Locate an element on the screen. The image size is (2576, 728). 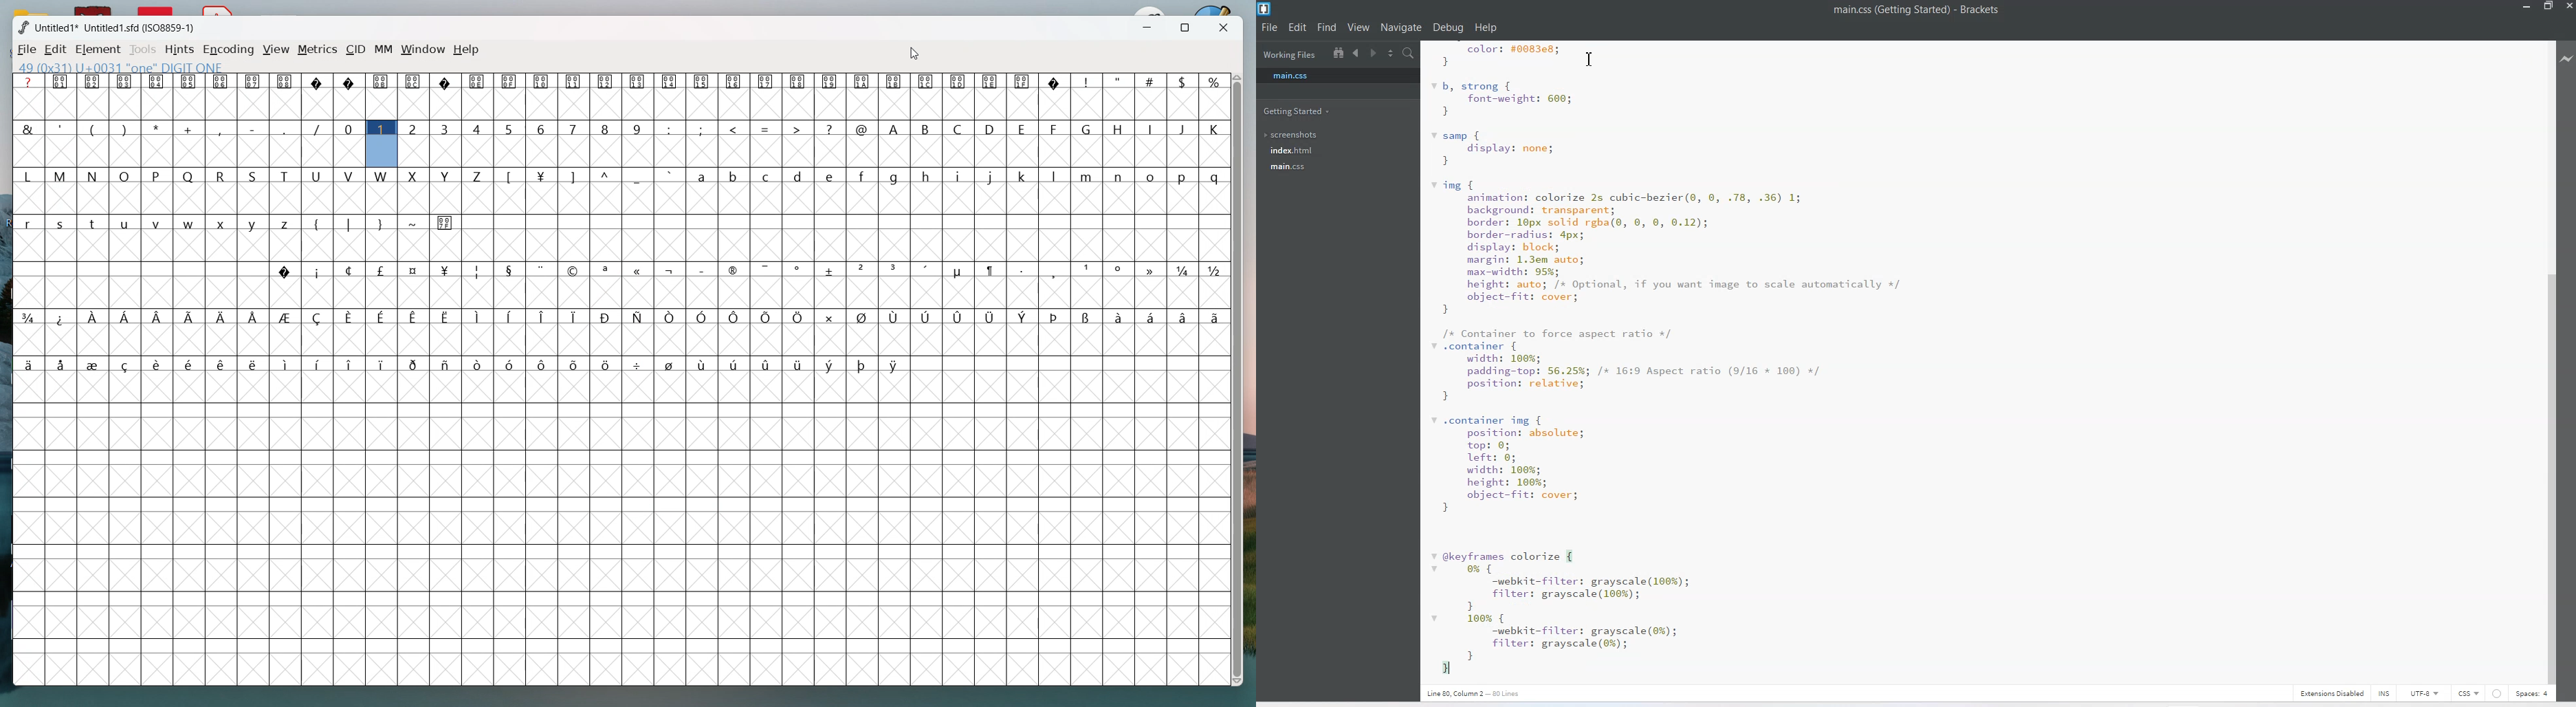
symbol is located at coordinates (190, 364).